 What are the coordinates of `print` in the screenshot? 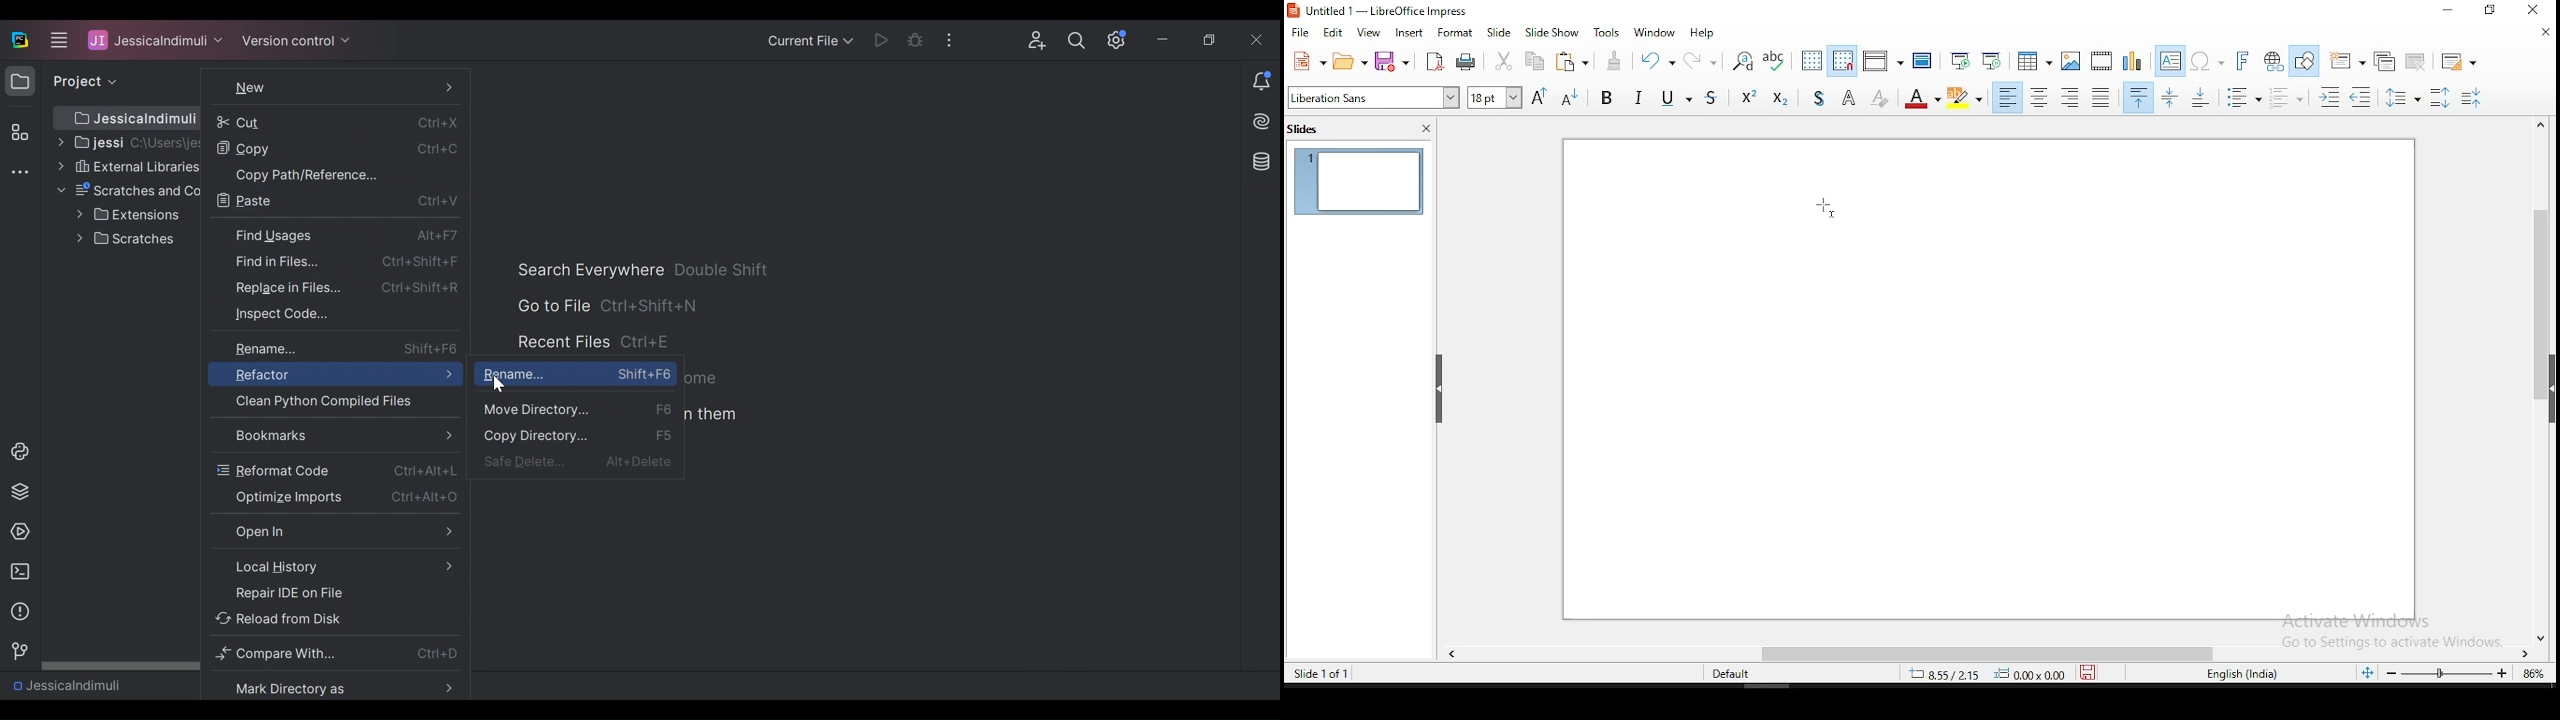 It's located at (1466, 62).